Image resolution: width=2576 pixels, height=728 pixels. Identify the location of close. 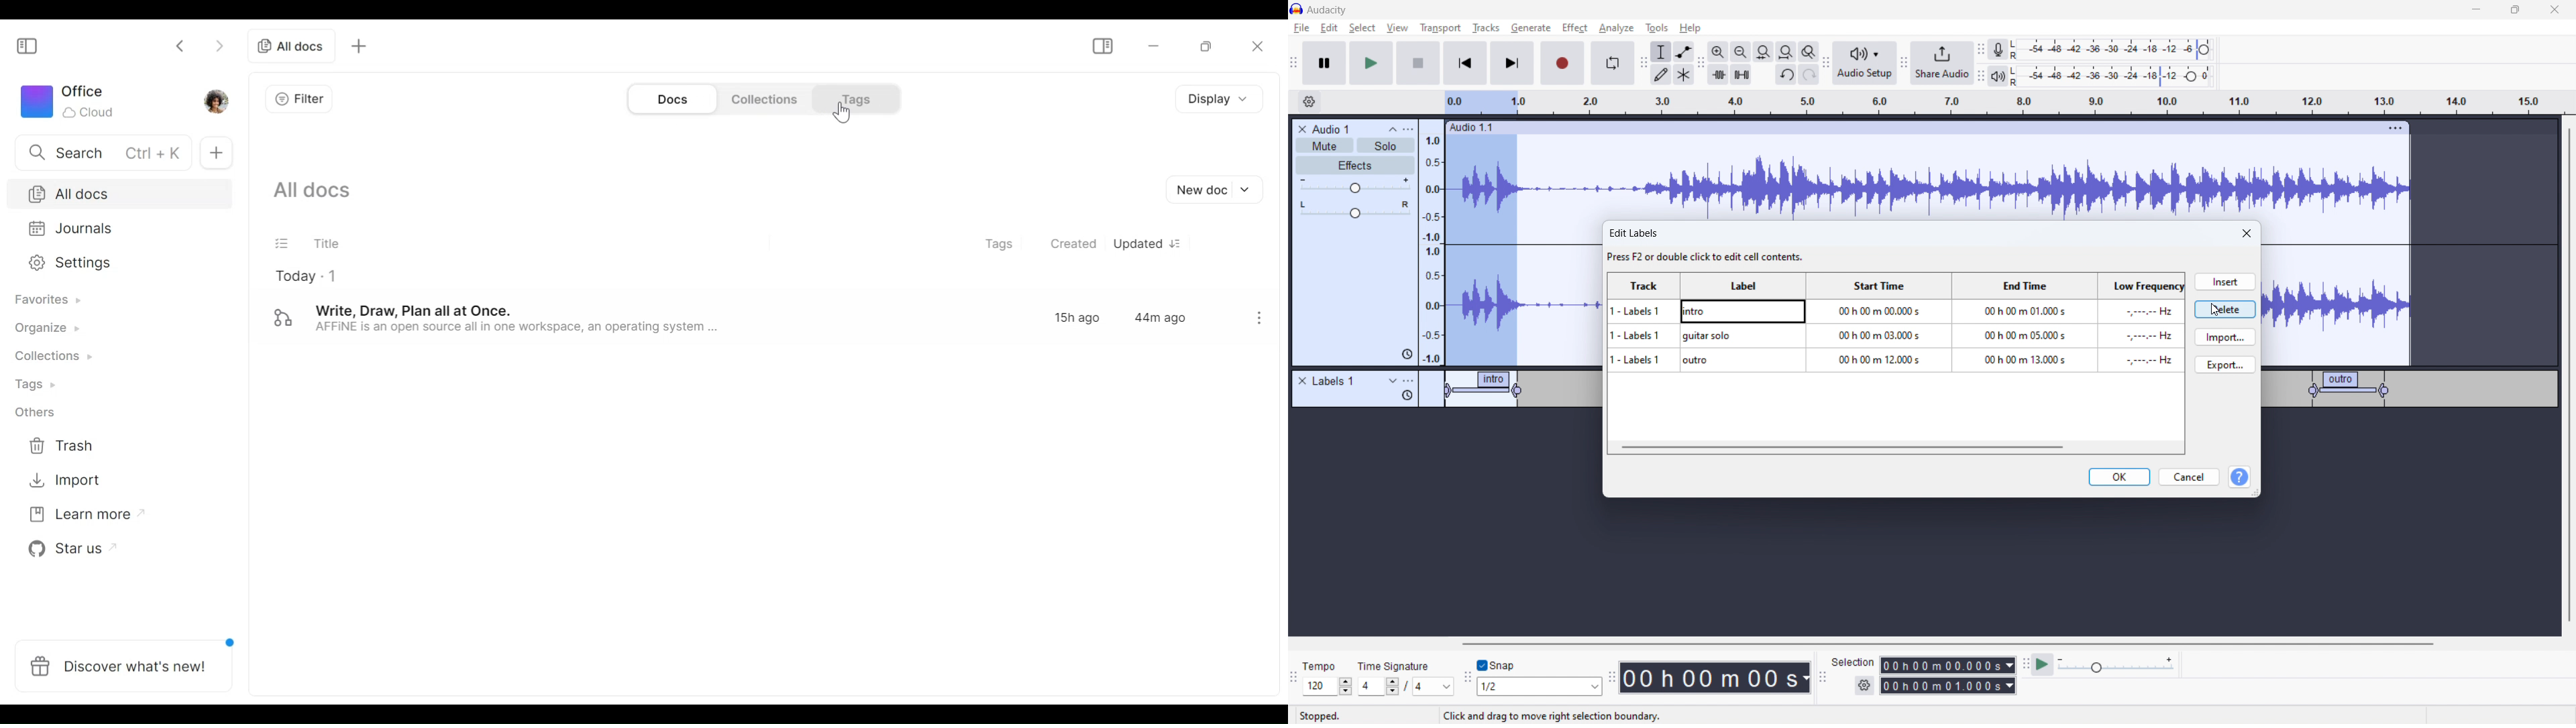
(2248, 234).